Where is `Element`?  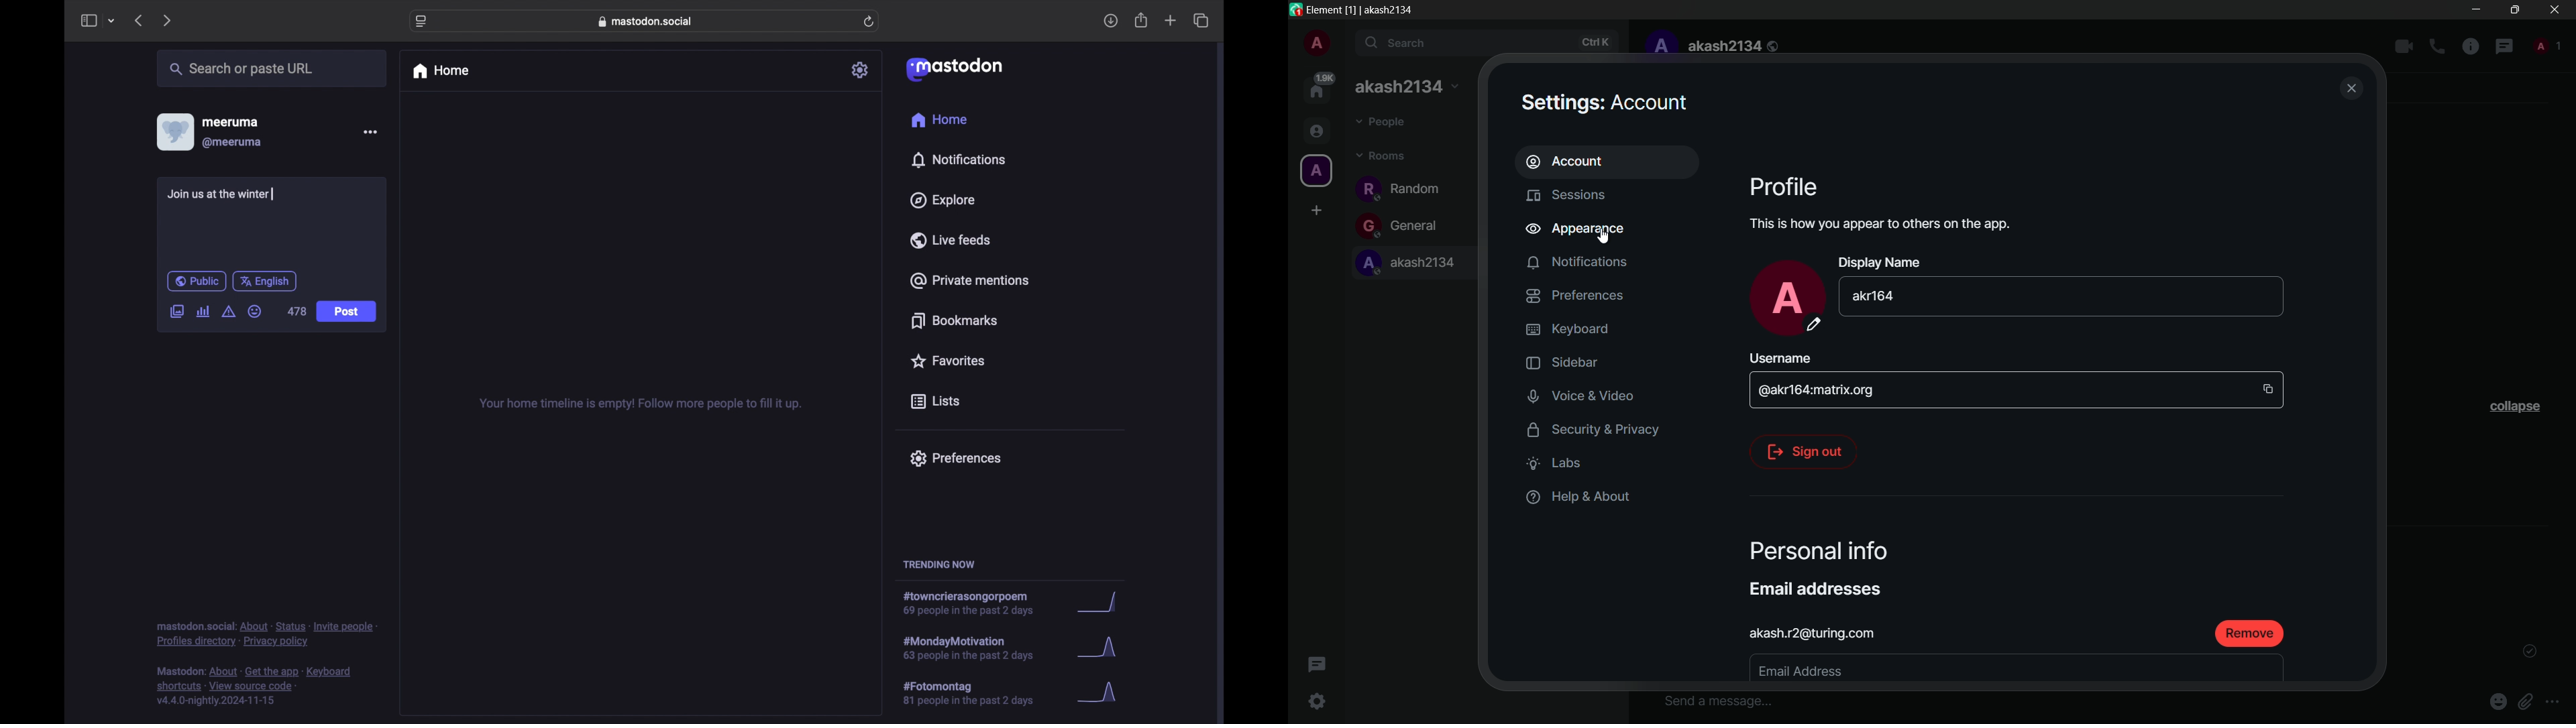
Element is located at coordinates (1324, 9).